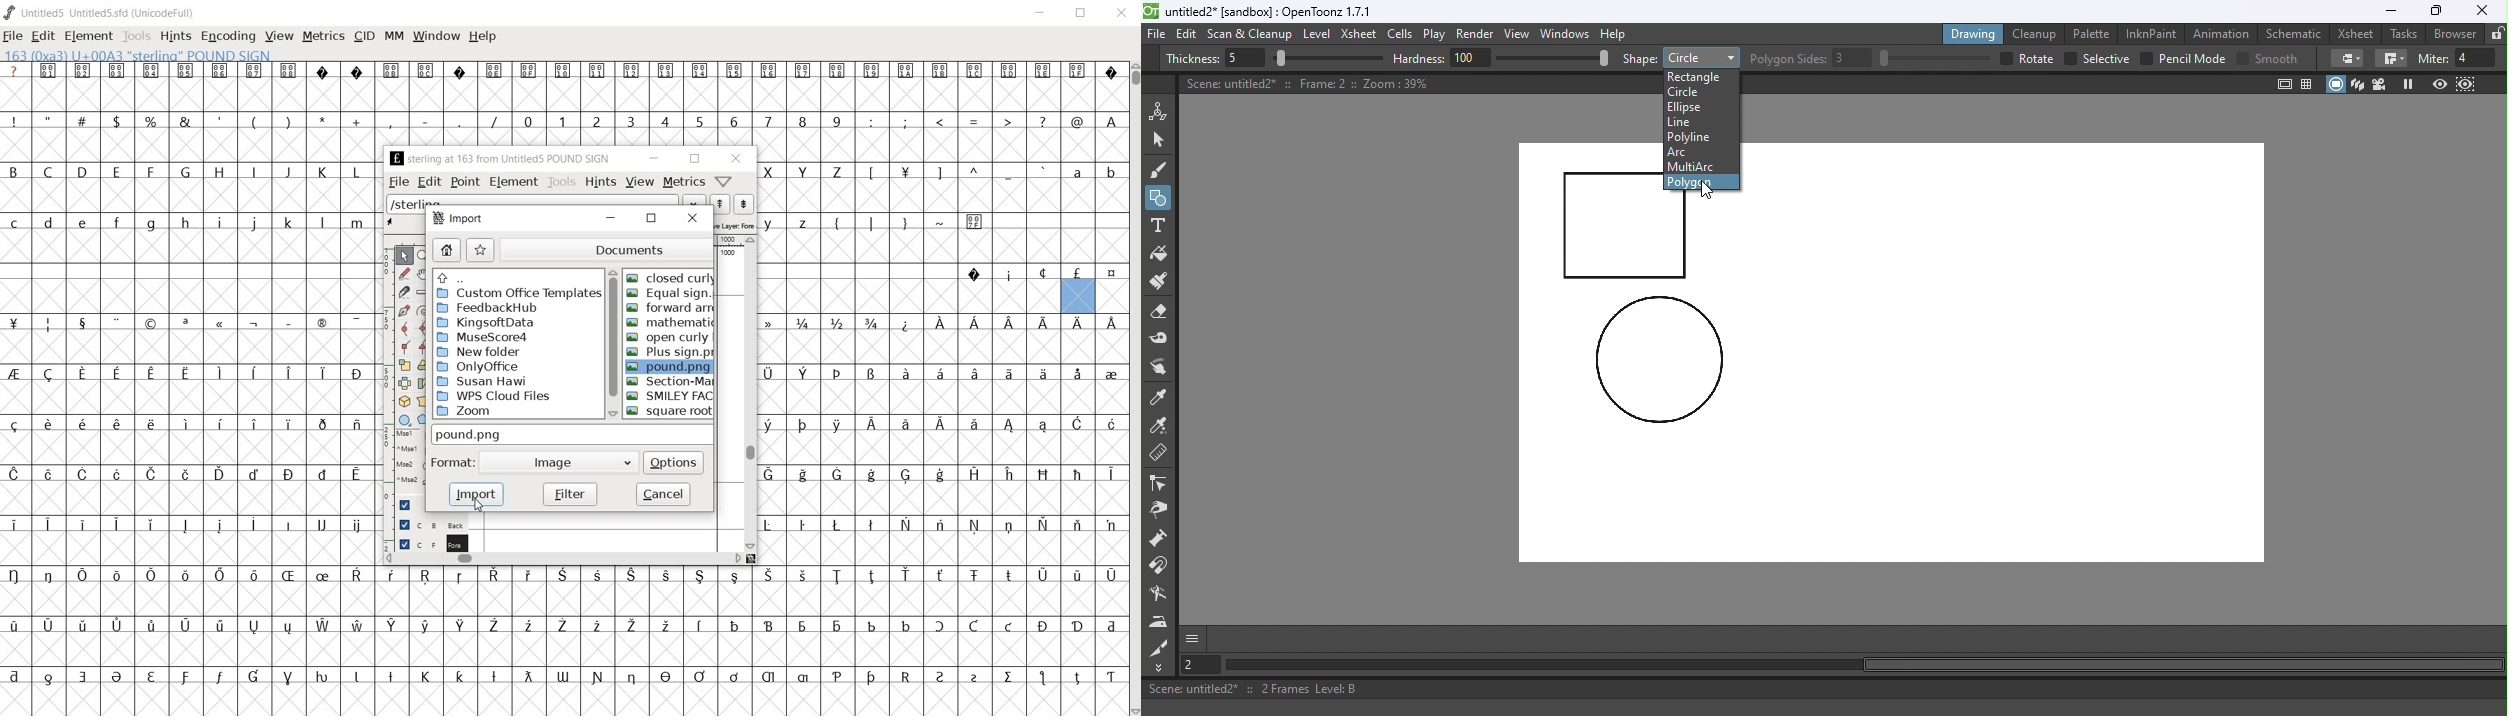 This screenshot has width=2520, height=728. What do you see at coordinates (357, 70) in the screenshot?
I see `Symbol` at bounding box center [357, 70].